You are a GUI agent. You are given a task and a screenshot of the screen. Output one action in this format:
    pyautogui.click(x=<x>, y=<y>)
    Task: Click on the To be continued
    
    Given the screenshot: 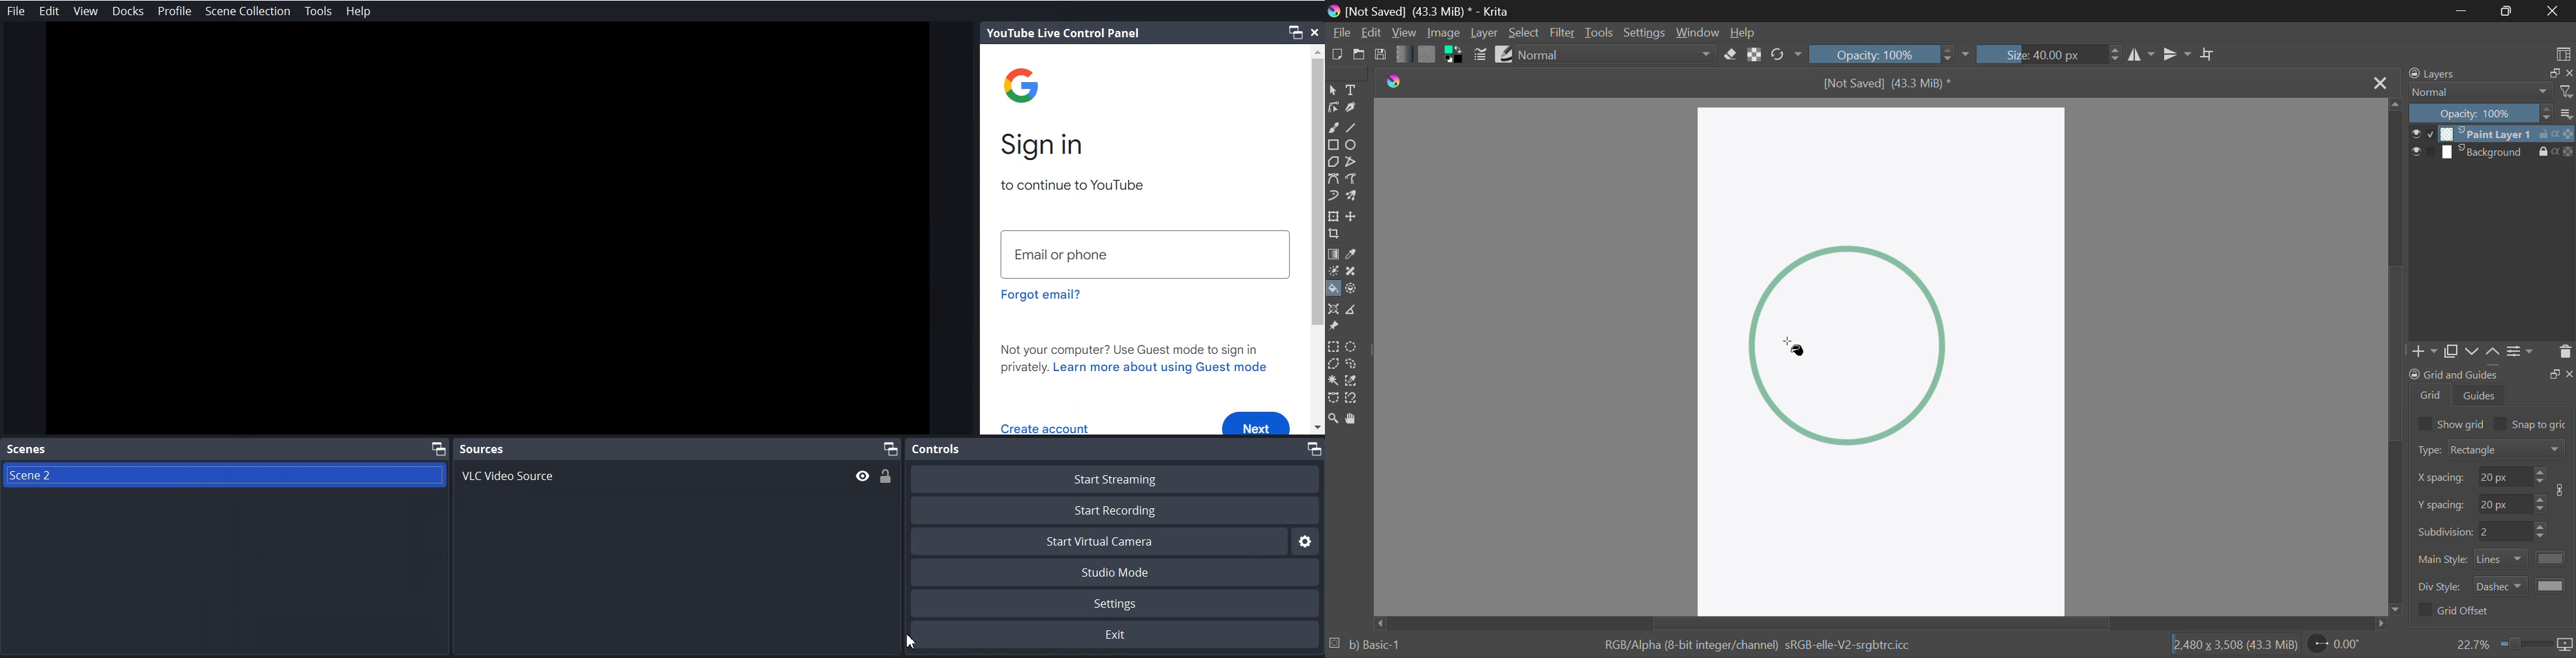 What is the action you would take?
    pyautogui.click(x=1072, y=185)
    